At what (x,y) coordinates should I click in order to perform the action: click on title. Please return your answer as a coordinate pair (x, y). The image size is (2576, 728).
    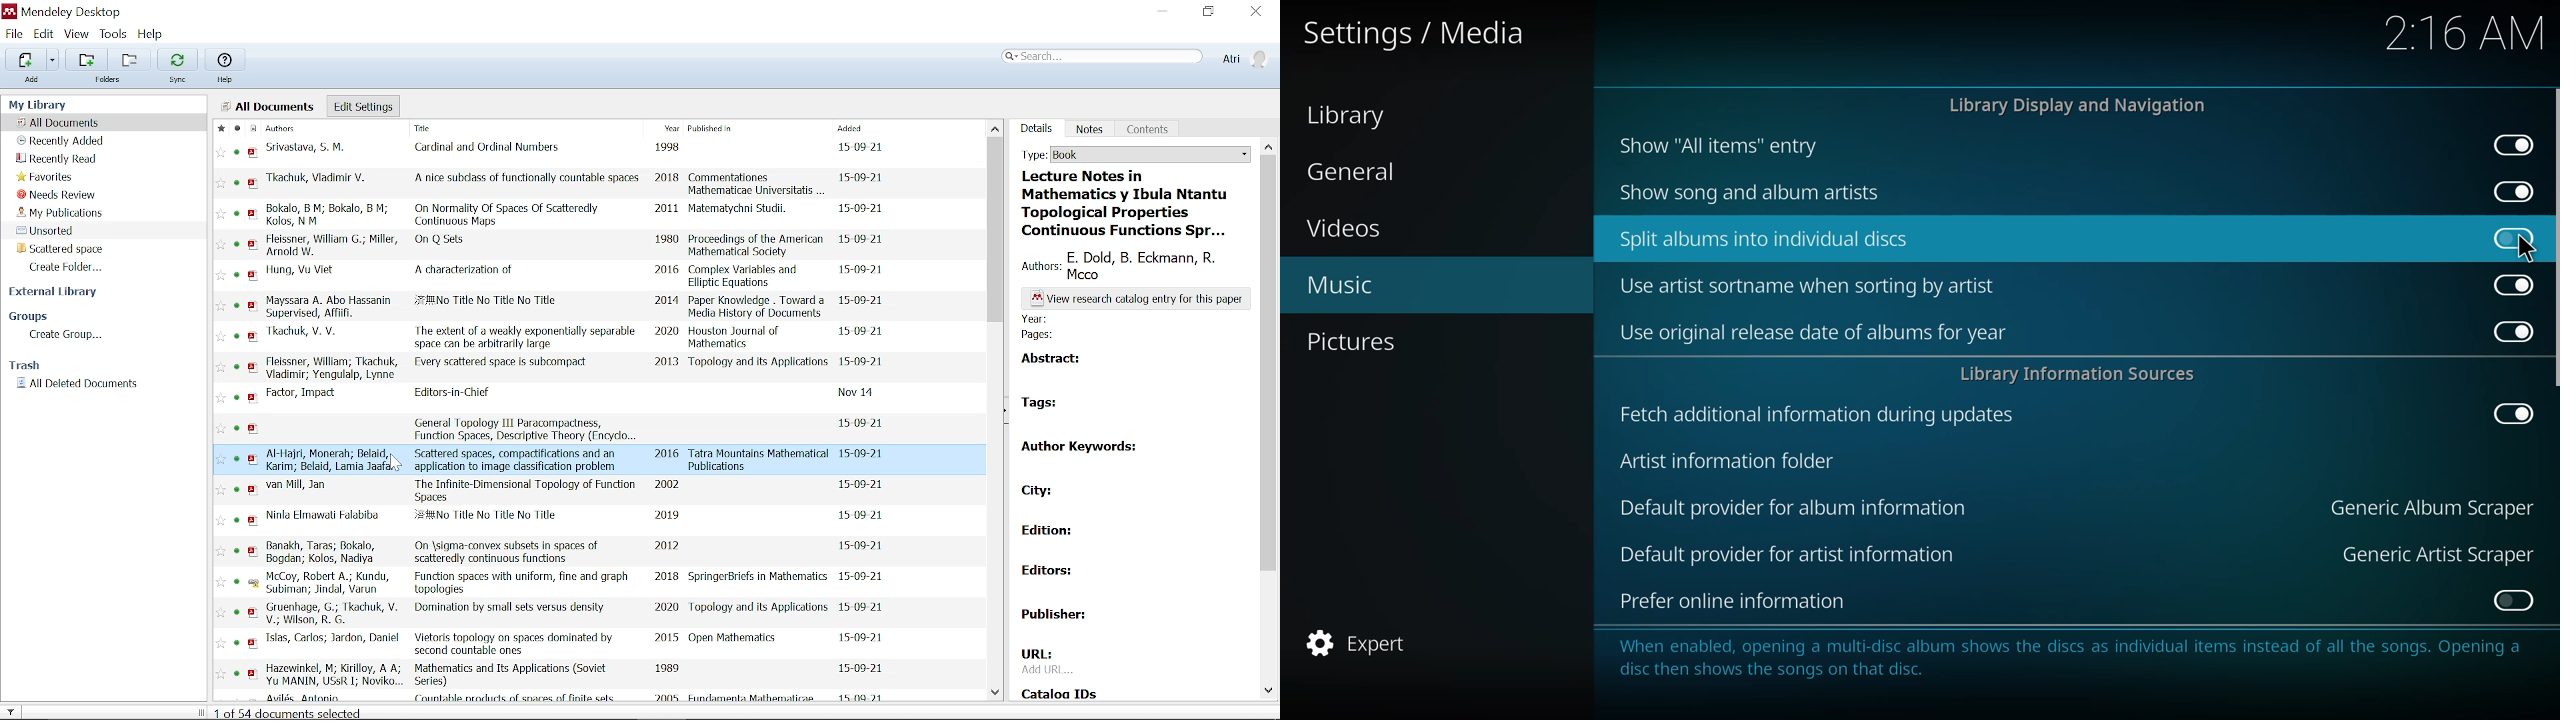
    Looking at the image, I should click on (524, 336).